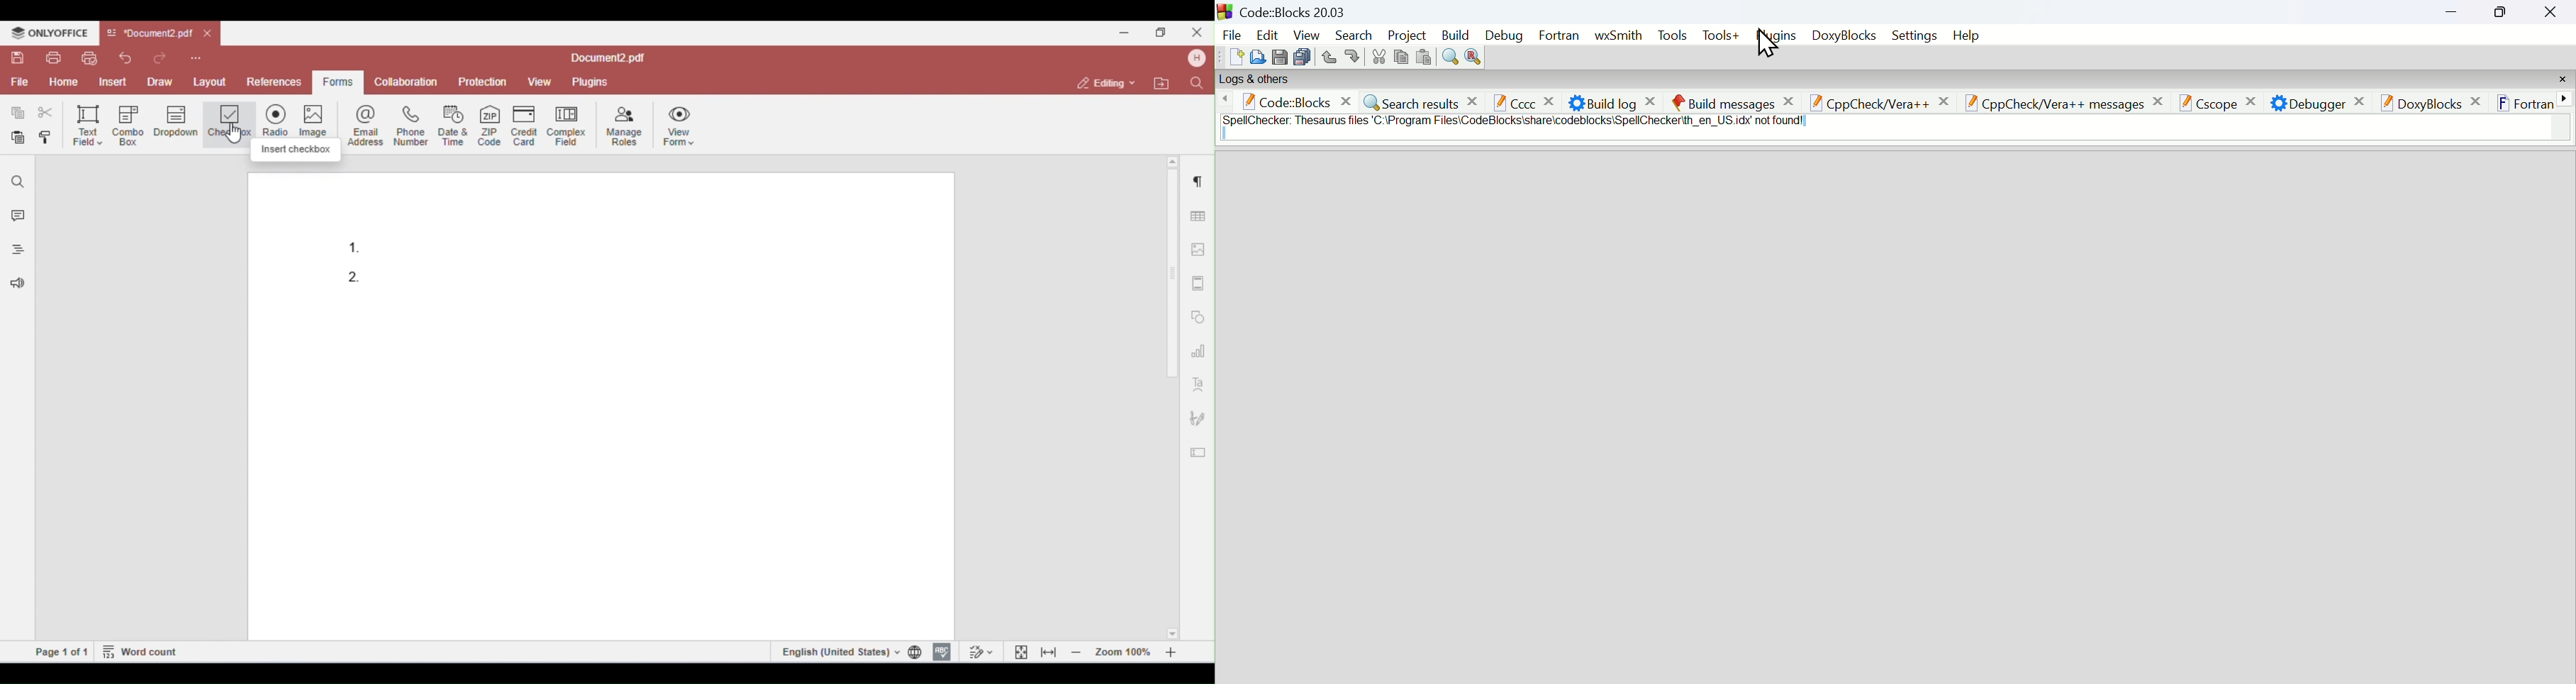  What do you see at coordinates (2563, 79) in the screenshot?
I see `Close` at bounding box center [2563, 79].